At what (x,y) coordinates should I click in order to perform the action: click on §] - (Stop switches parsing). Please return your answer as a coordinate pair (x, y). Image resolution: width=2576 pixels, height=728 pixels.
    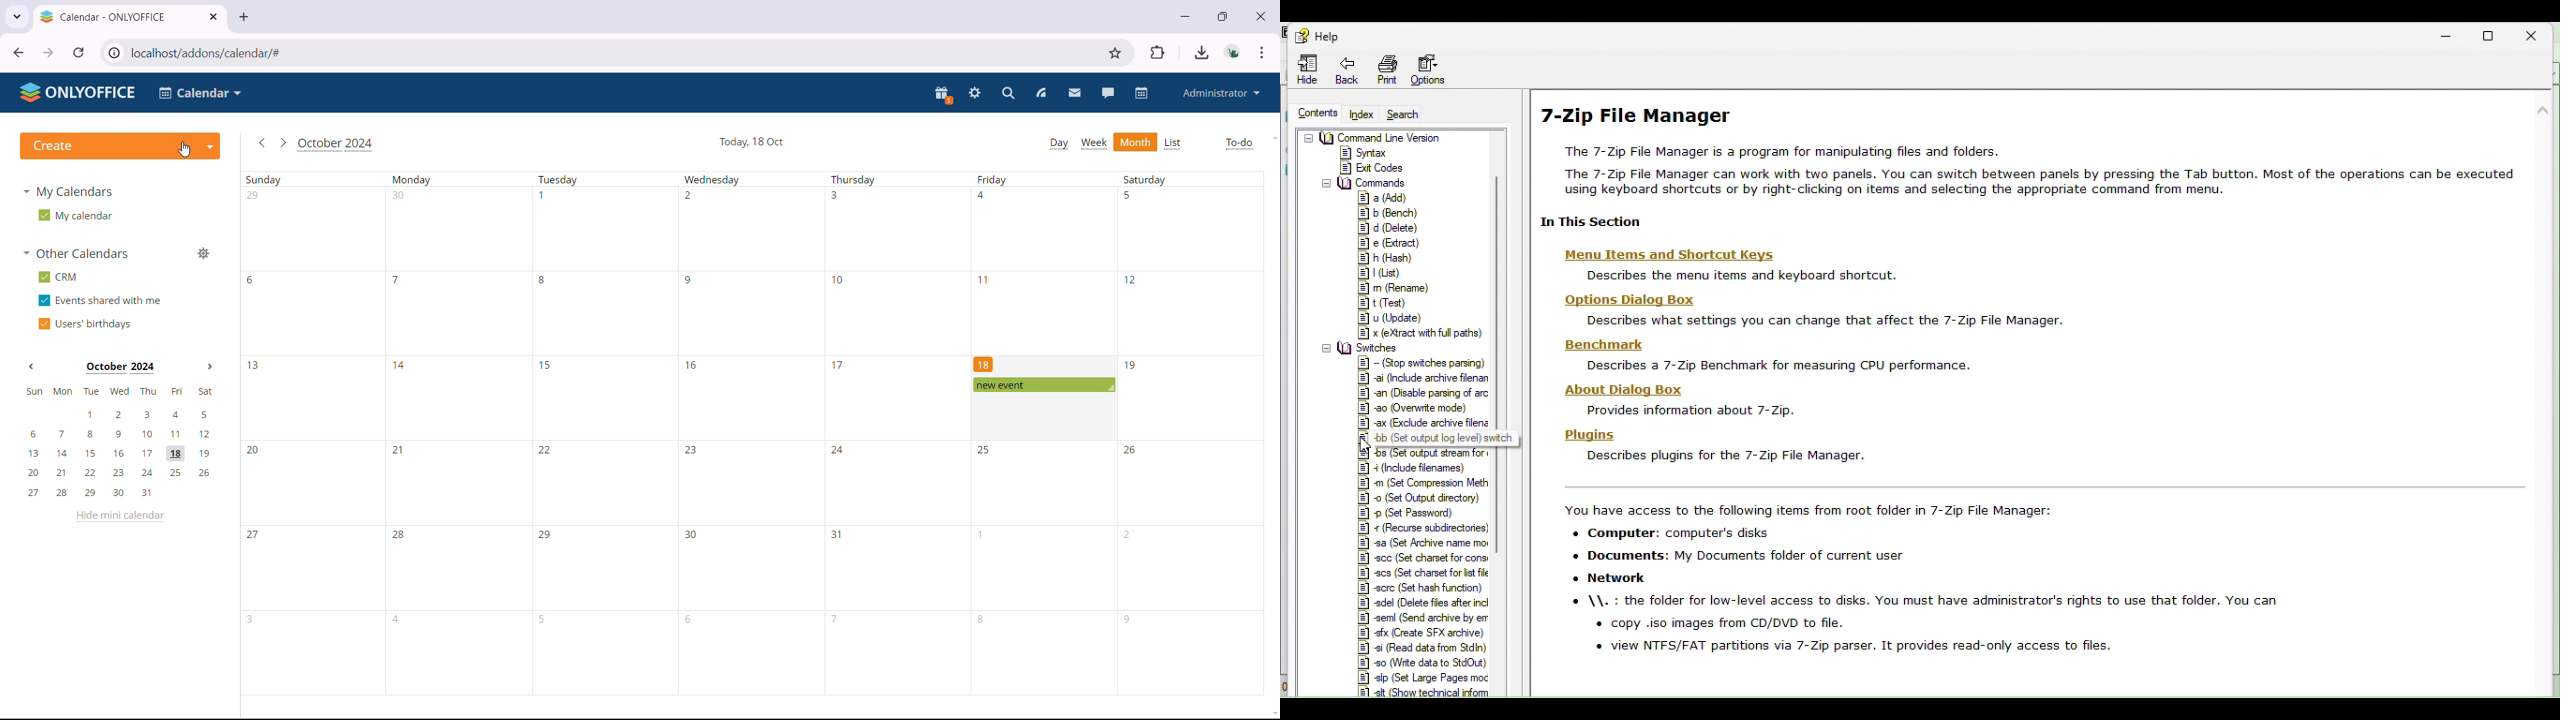
    Looking at the image, I should click on (1425, 362).